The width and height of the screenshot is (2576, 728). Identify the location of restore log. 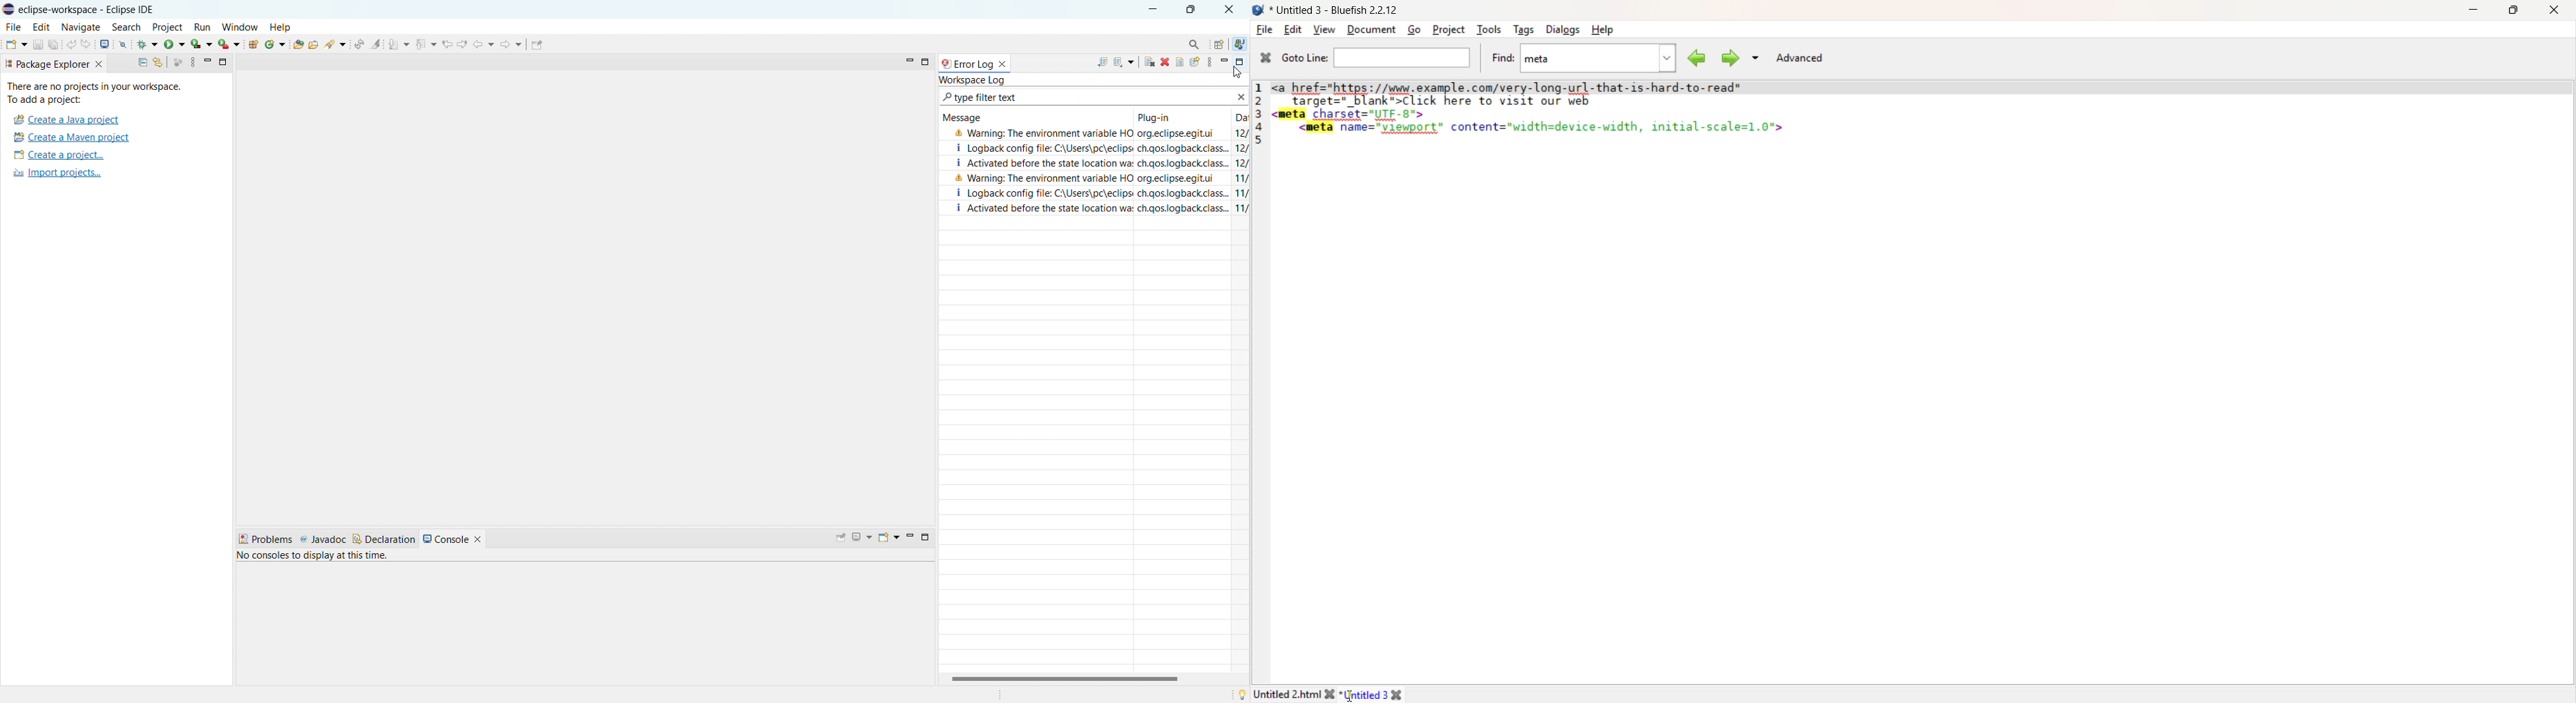
(1195, 62).